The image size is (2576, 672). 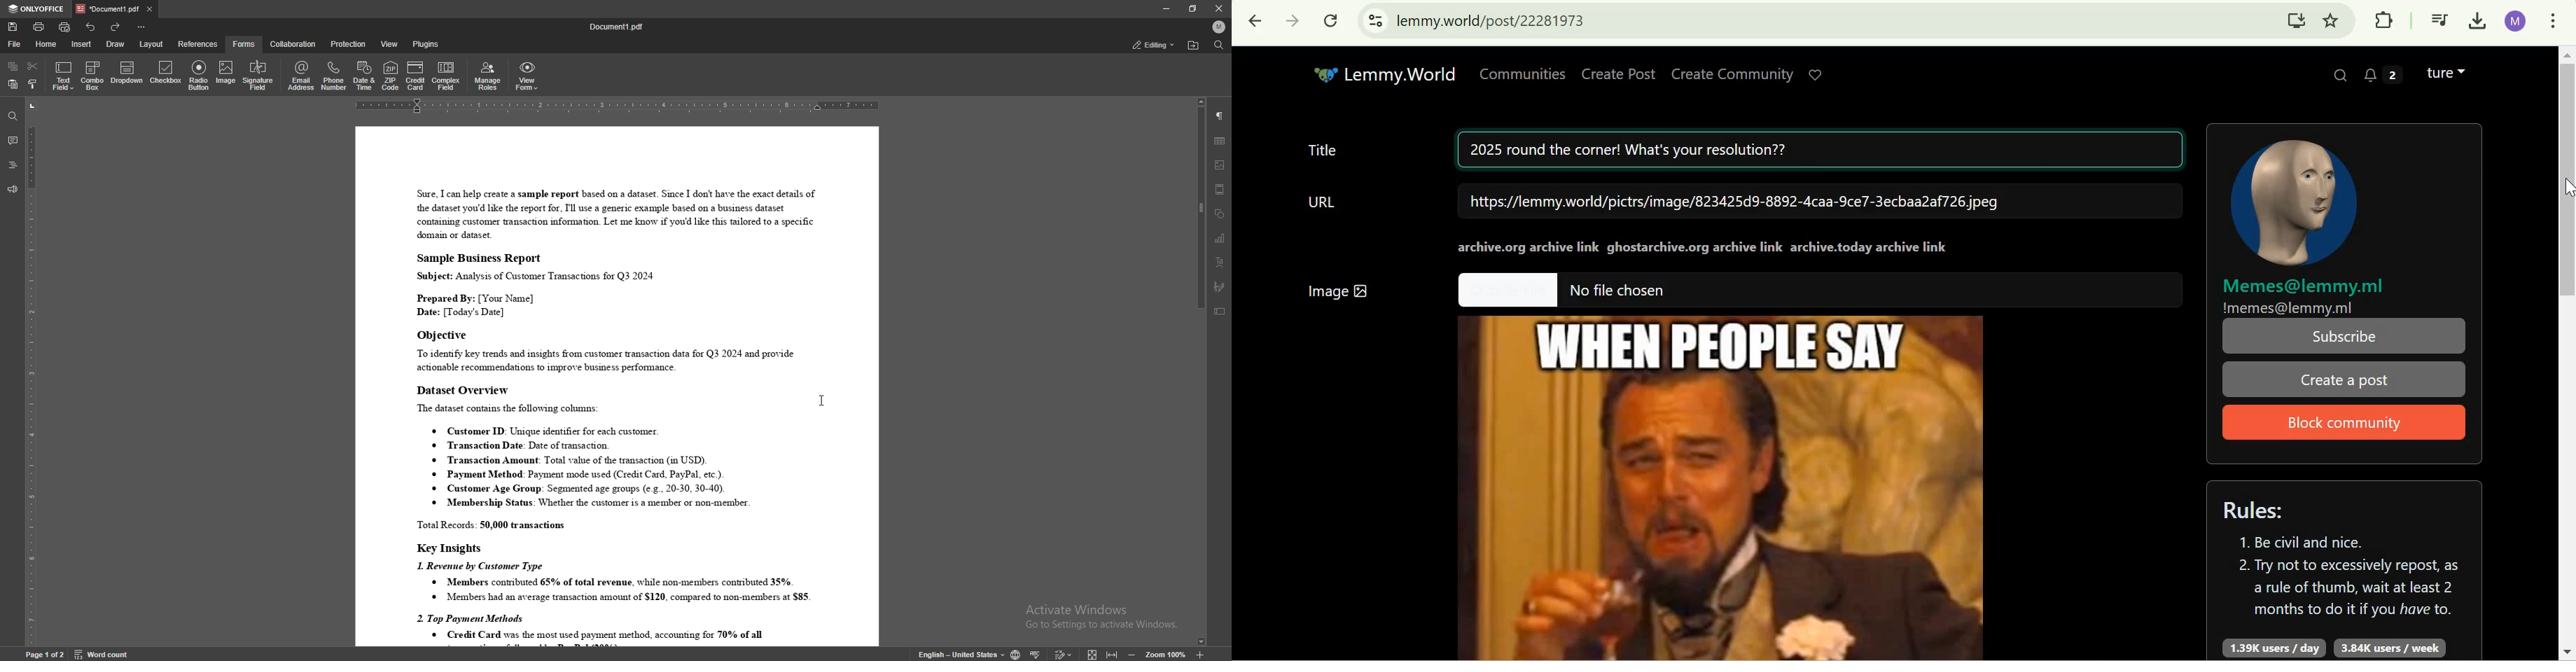 What do you see at coordinates (167, 74) in the screenshot?
I see `checkbox` at bounding box center [167, 74].